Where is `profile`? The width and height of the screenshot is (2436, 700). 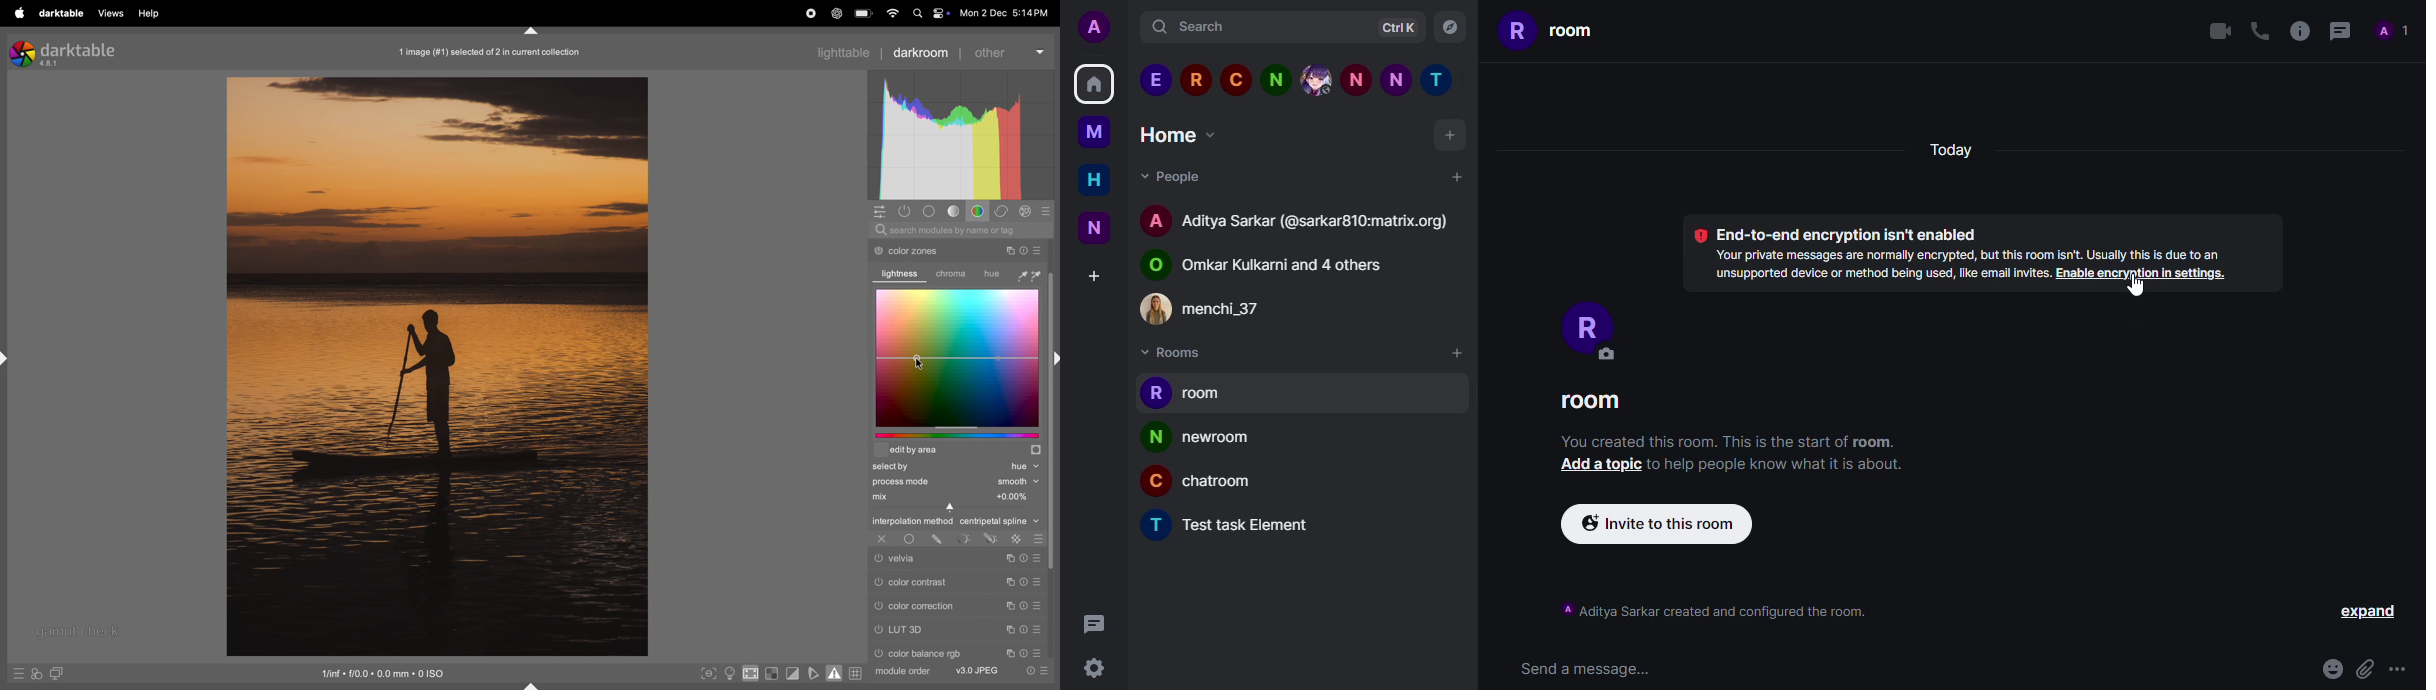 profile is located at coordinates (1151, 266).